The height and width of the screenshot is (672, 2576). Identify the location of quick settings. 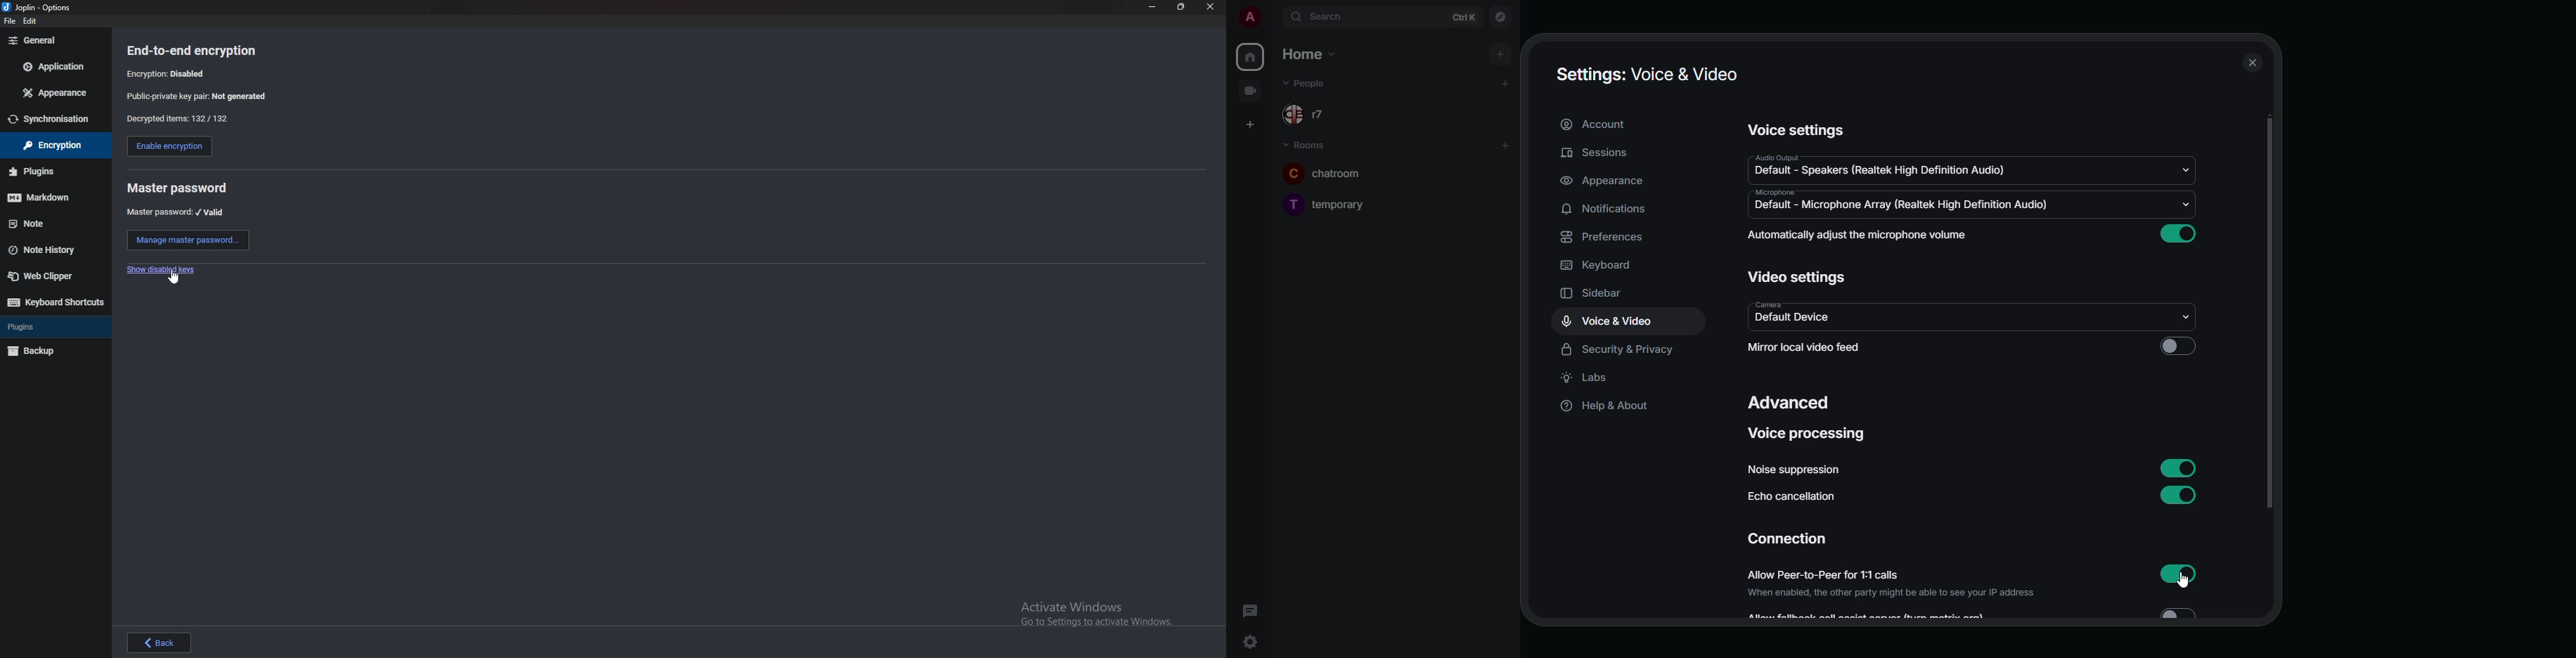
(1249, 642).